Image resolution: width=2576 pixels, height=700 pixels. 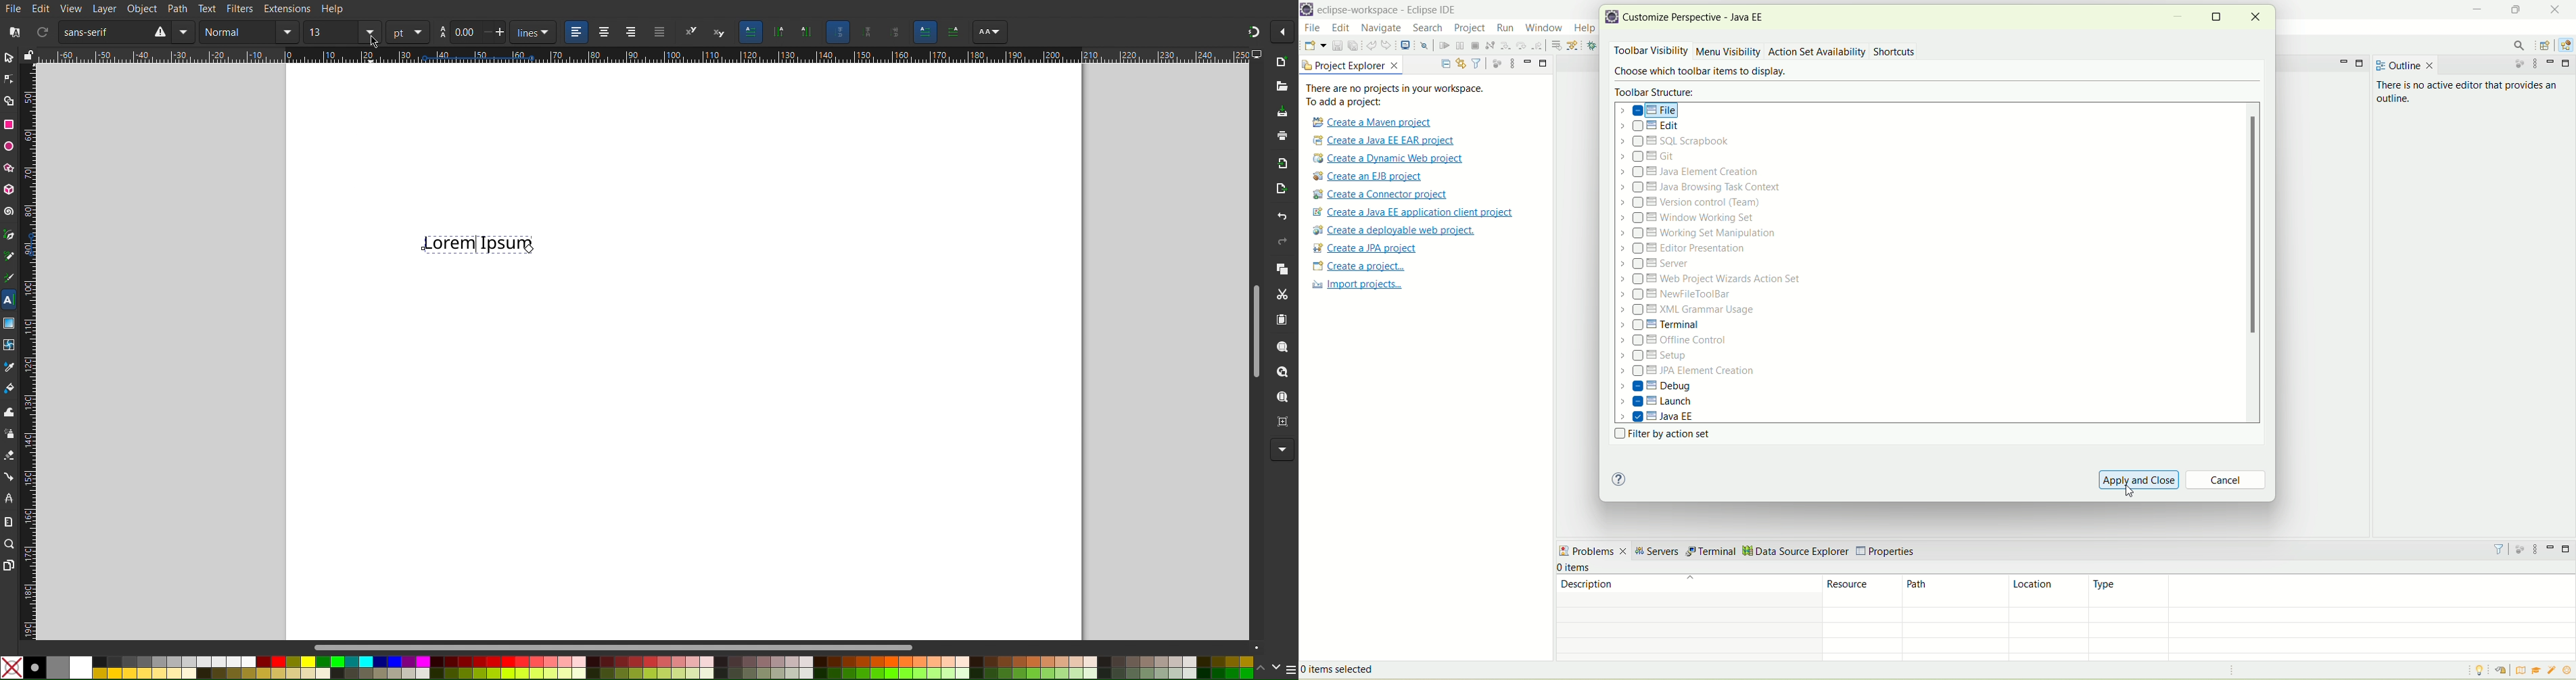 What do you see at coordinates (1864, 590) in the screenshot?
I see `resource` at bounding box center [1864, 590].